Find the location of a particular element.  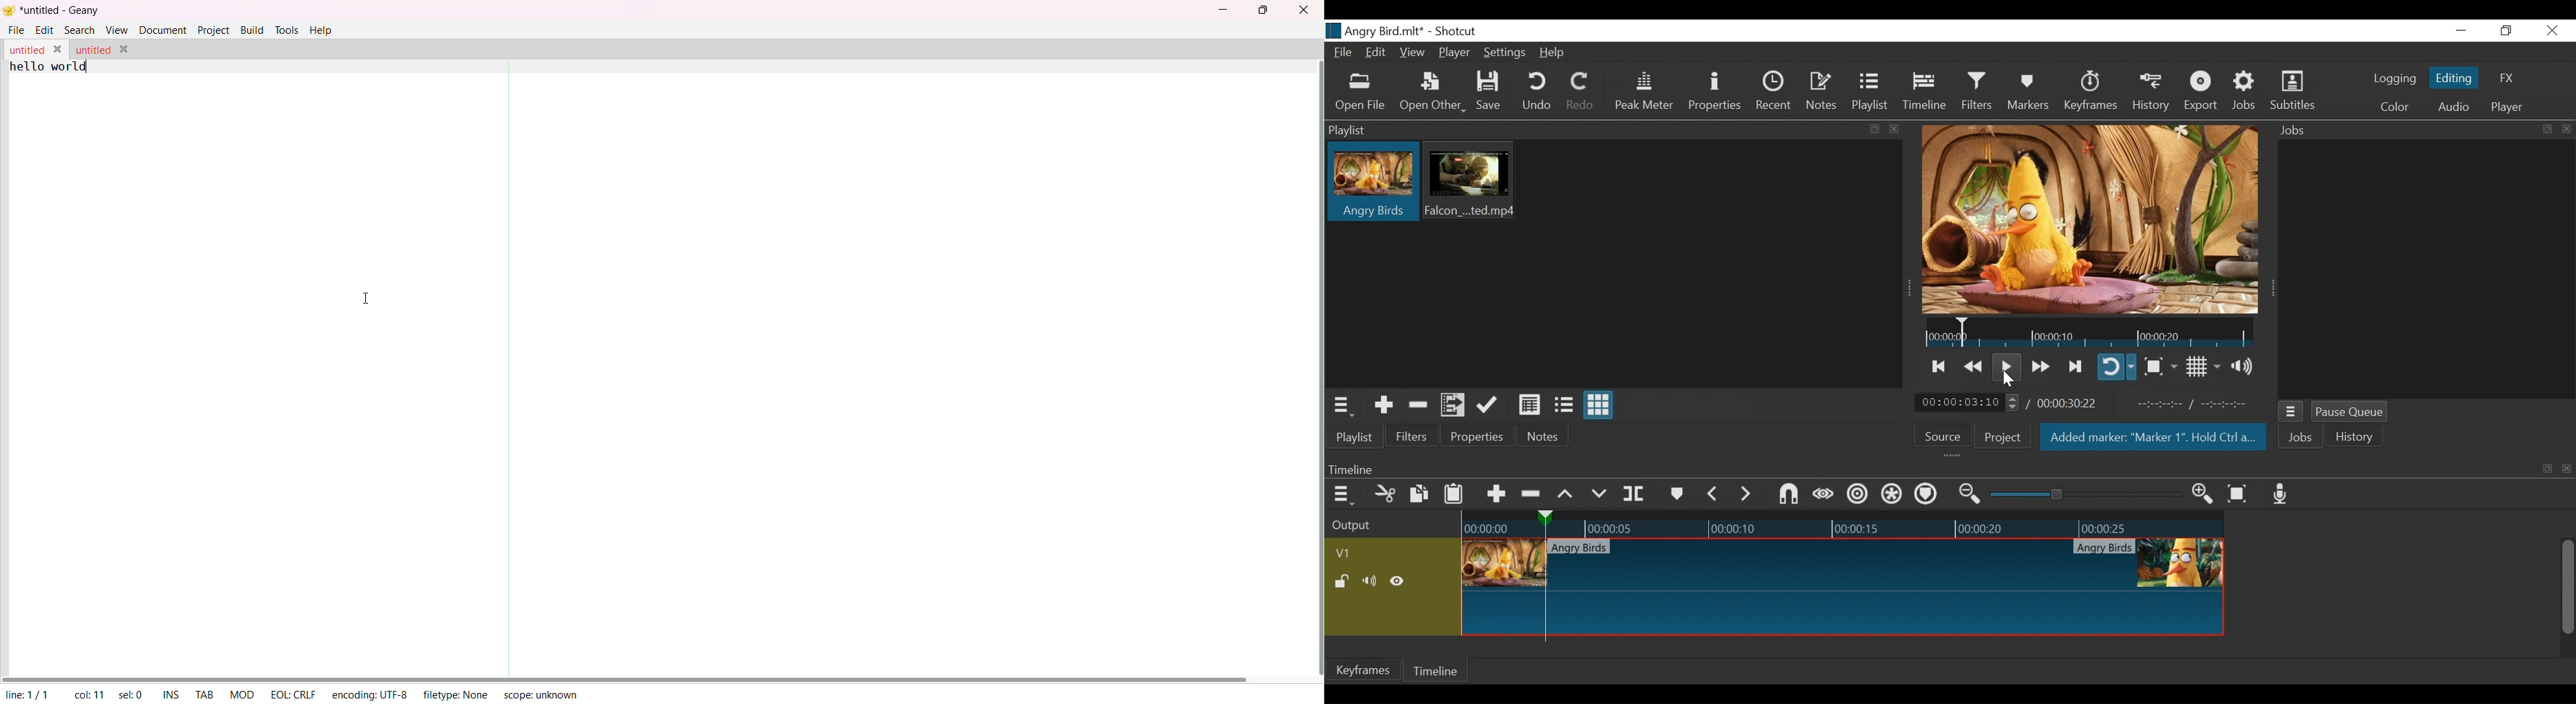

 is located at coordinates (1951, 468).